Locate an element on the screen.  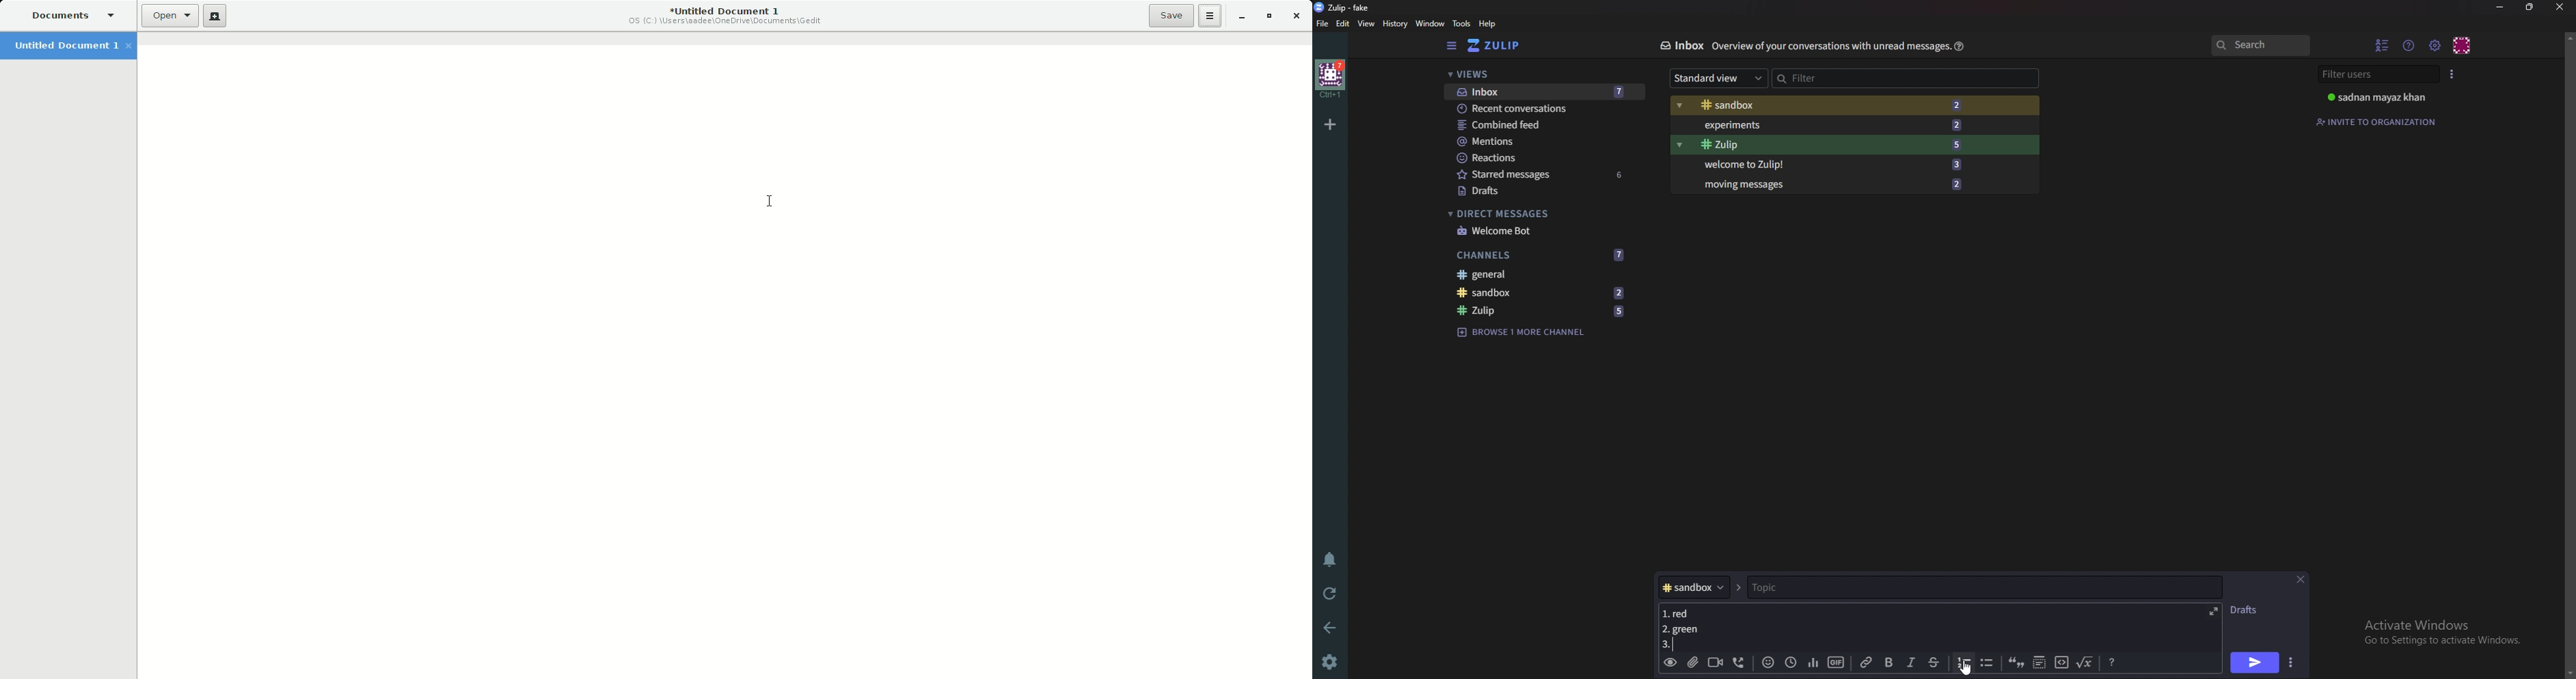
hide User list is located at coordinates (2383, 45).